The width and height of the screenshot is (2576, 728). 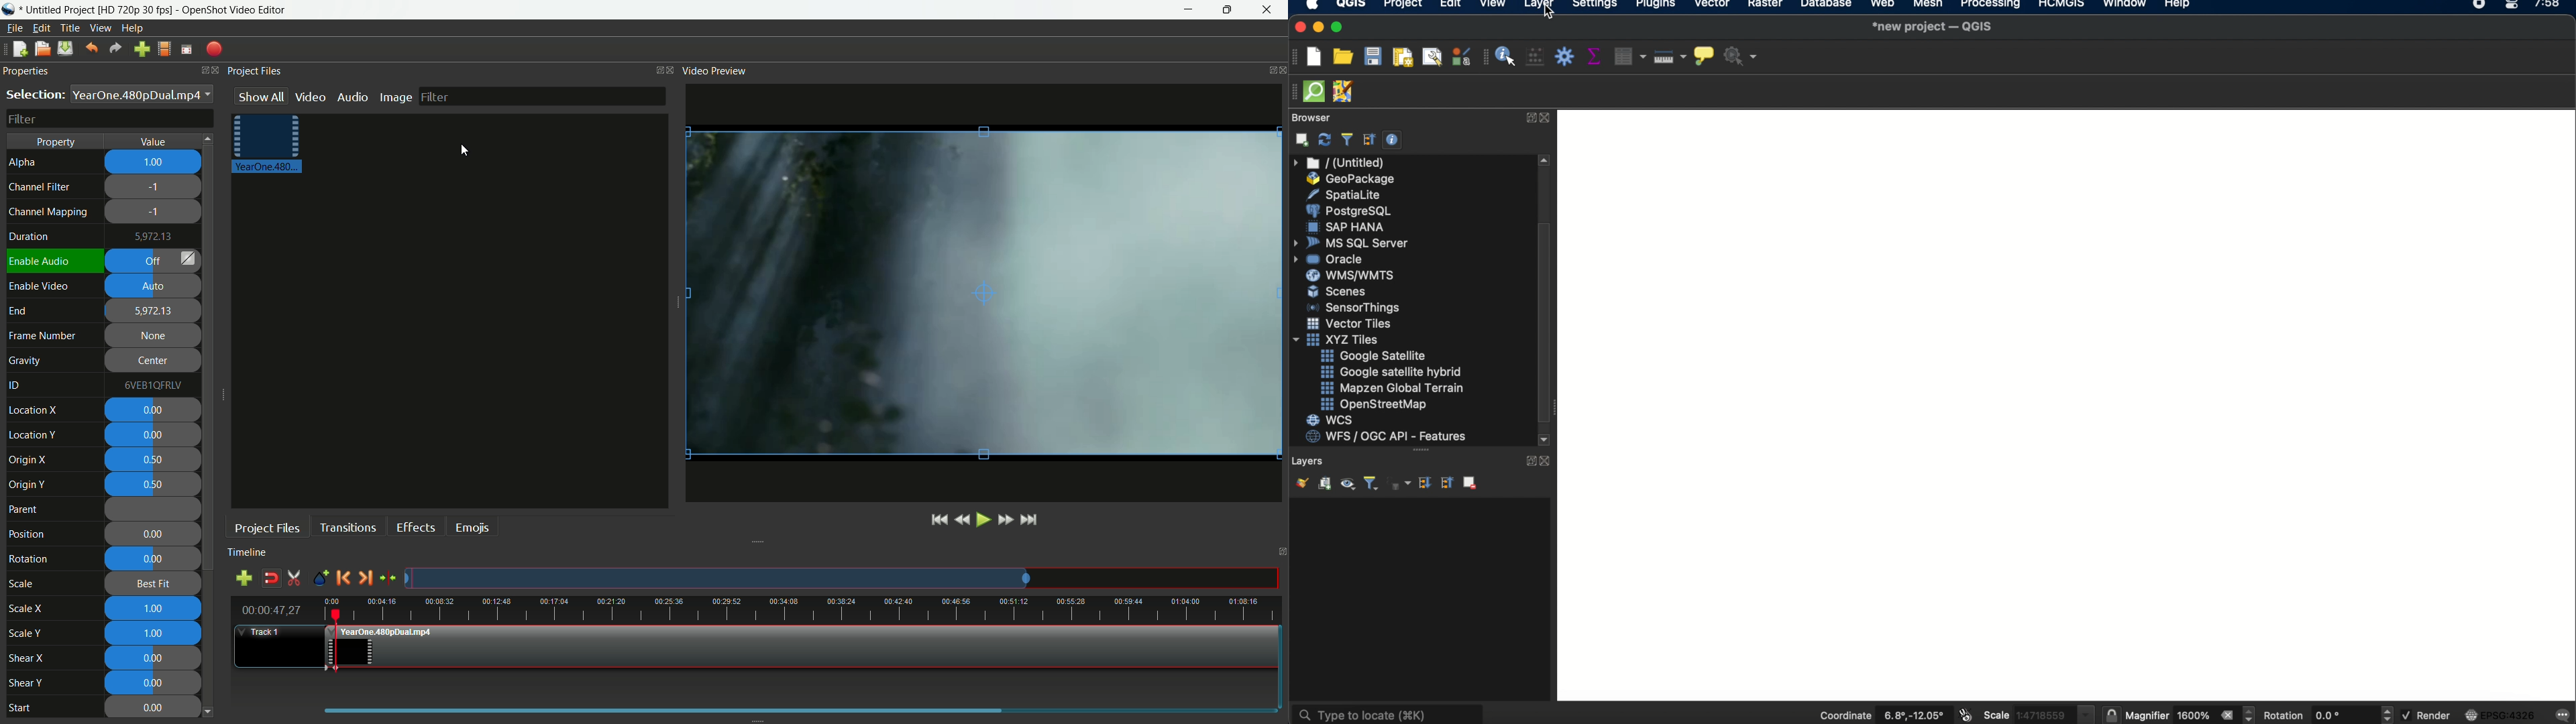 What do you see at coordinates (154, 634) in the screenshot?
I see `1.00` at bounding box center [154, 634].